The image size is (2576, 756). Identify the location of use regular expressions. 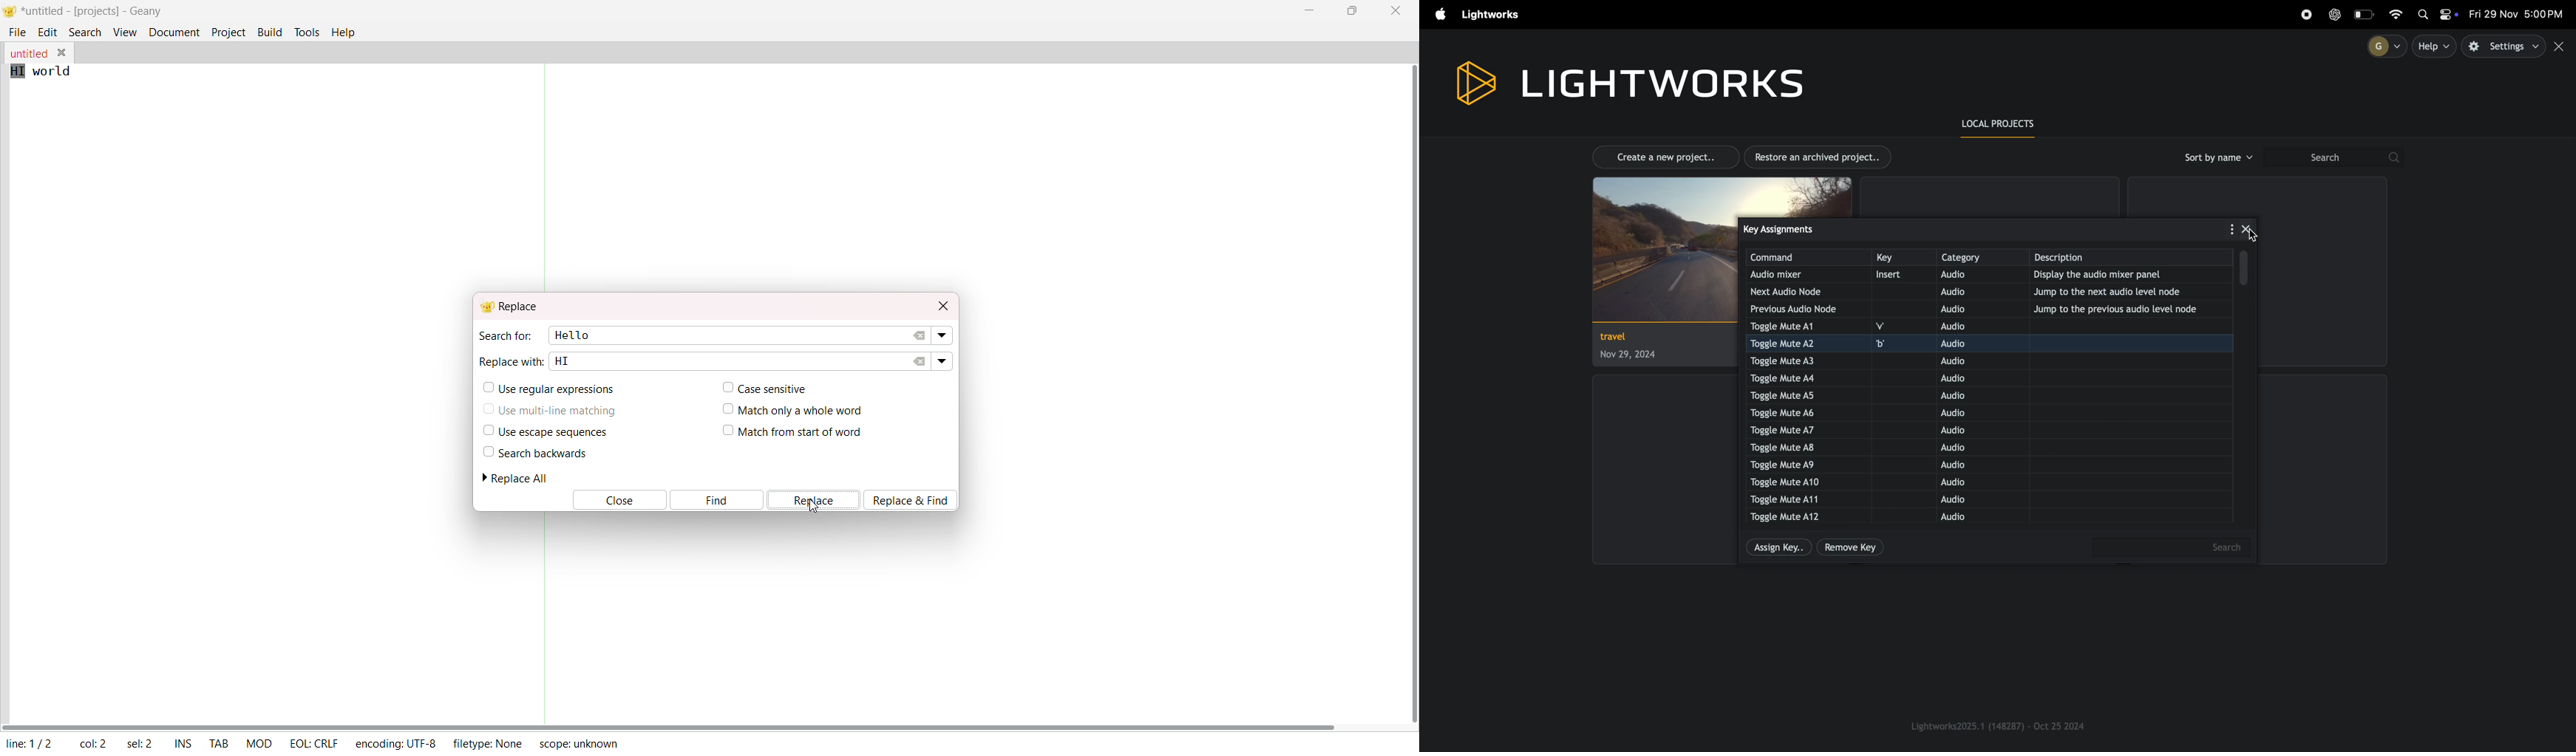
(550, 389).